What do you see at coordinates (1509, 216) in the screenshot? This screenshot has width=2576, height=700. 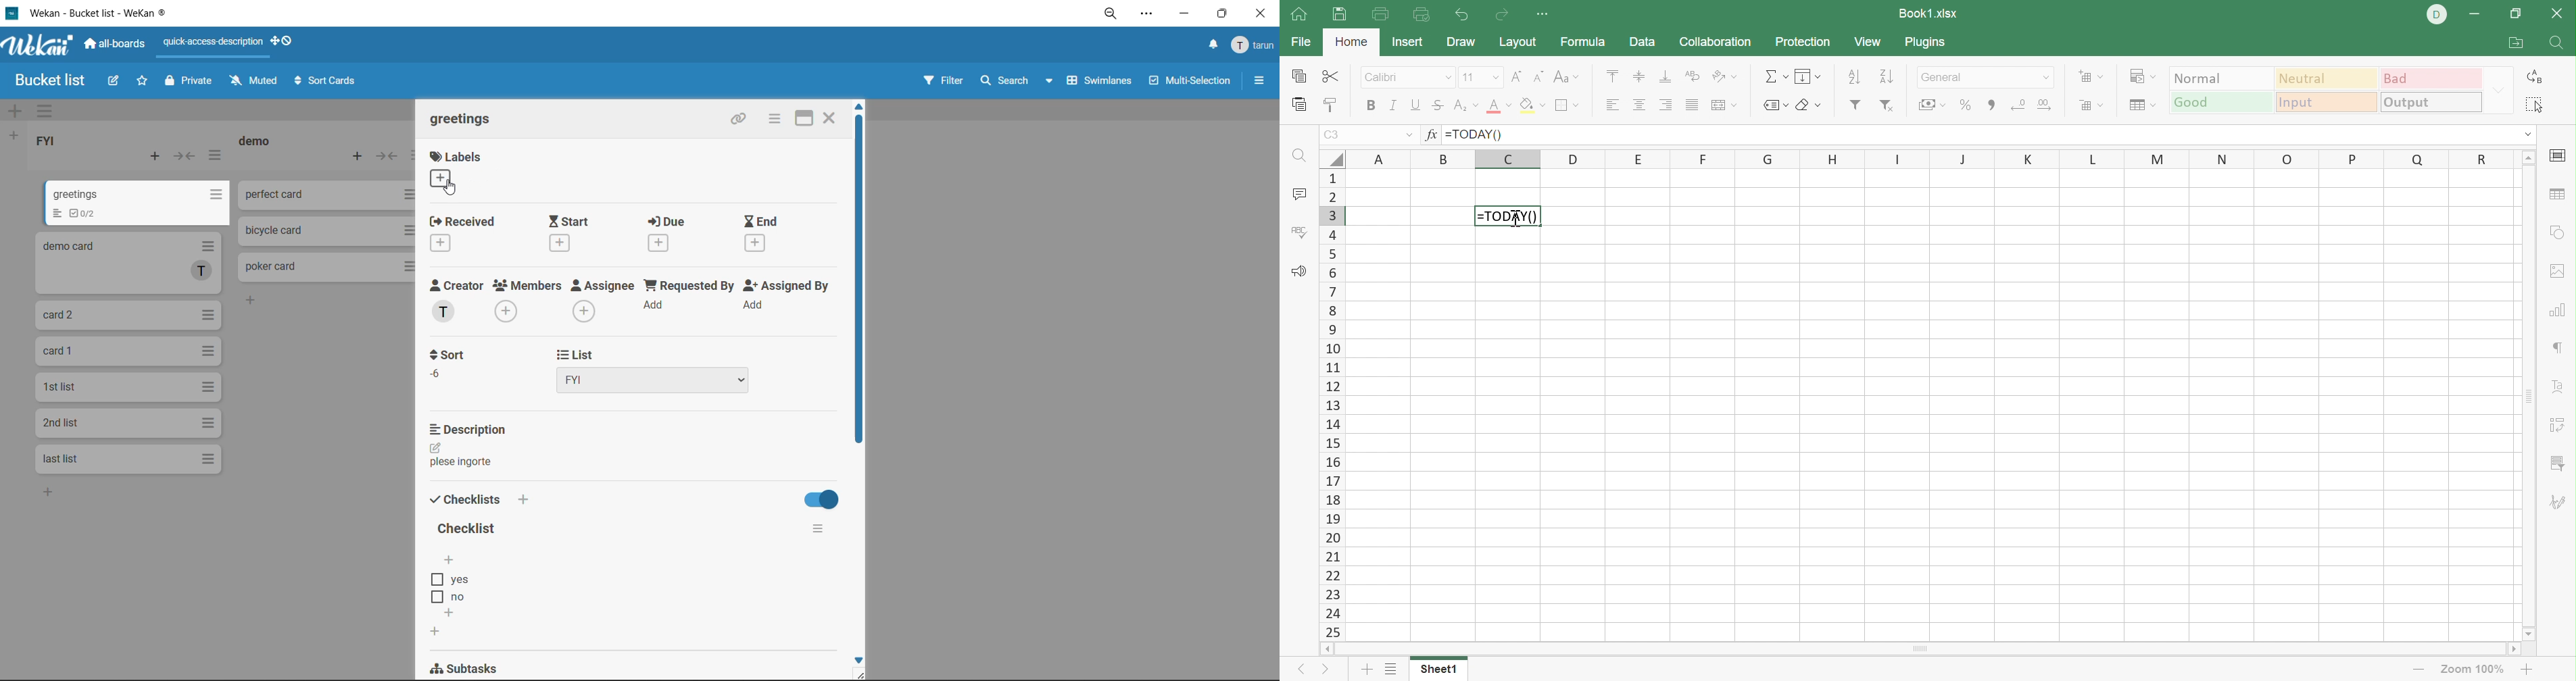 I see `=TODAY()` at bounding box center [1509, 216].